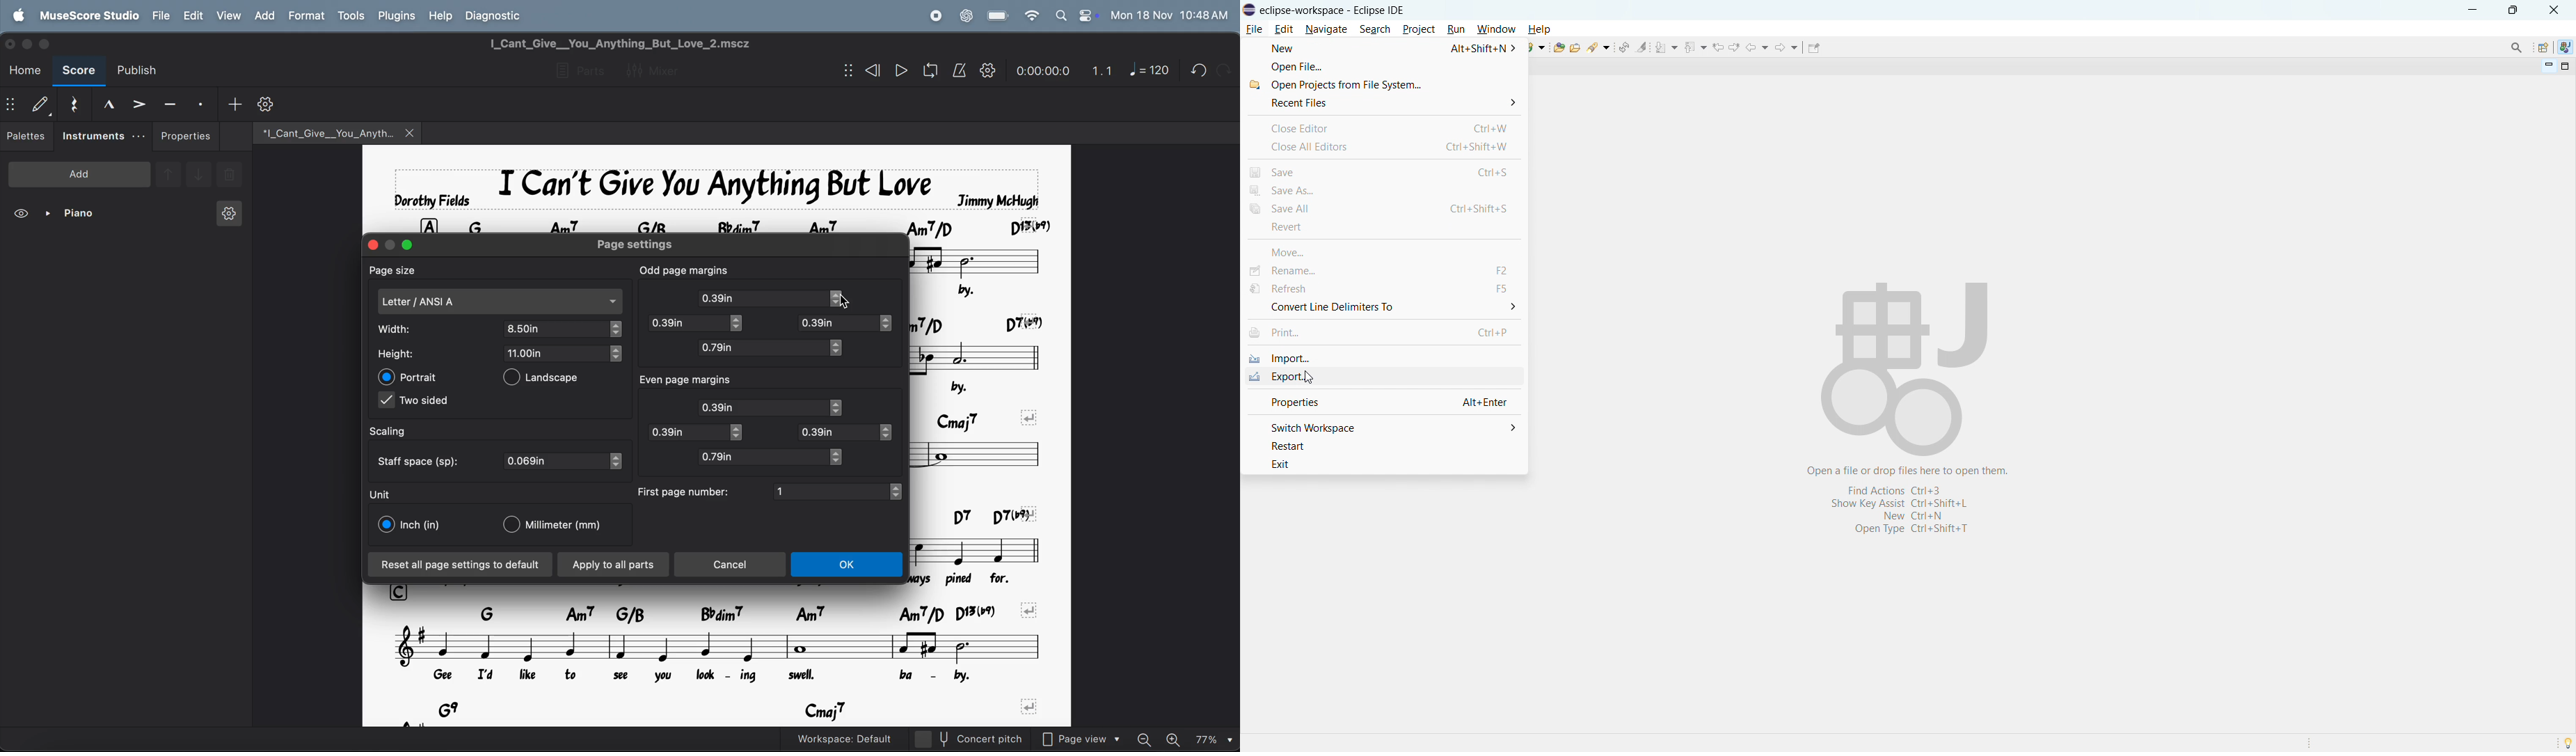  Describe the element at coordinates (700, 678) in the screenshot. I see `lyrics` at that location.